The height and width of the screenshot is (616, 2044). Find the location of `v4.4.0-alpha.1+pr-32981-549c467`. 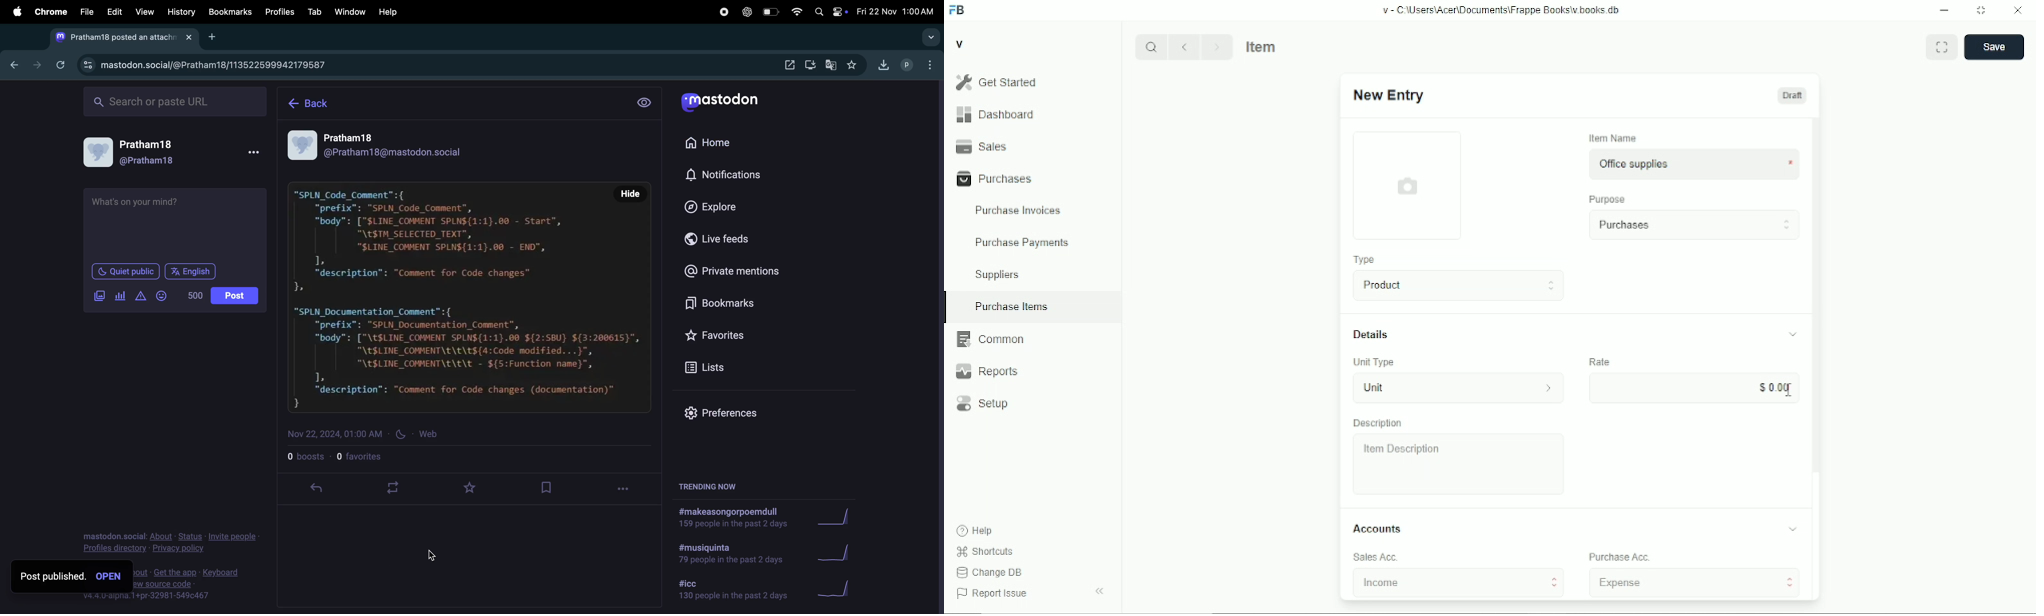

v4.4.0-alpha.1+pr-32981-549c467 is located at coordinates (146, 596).